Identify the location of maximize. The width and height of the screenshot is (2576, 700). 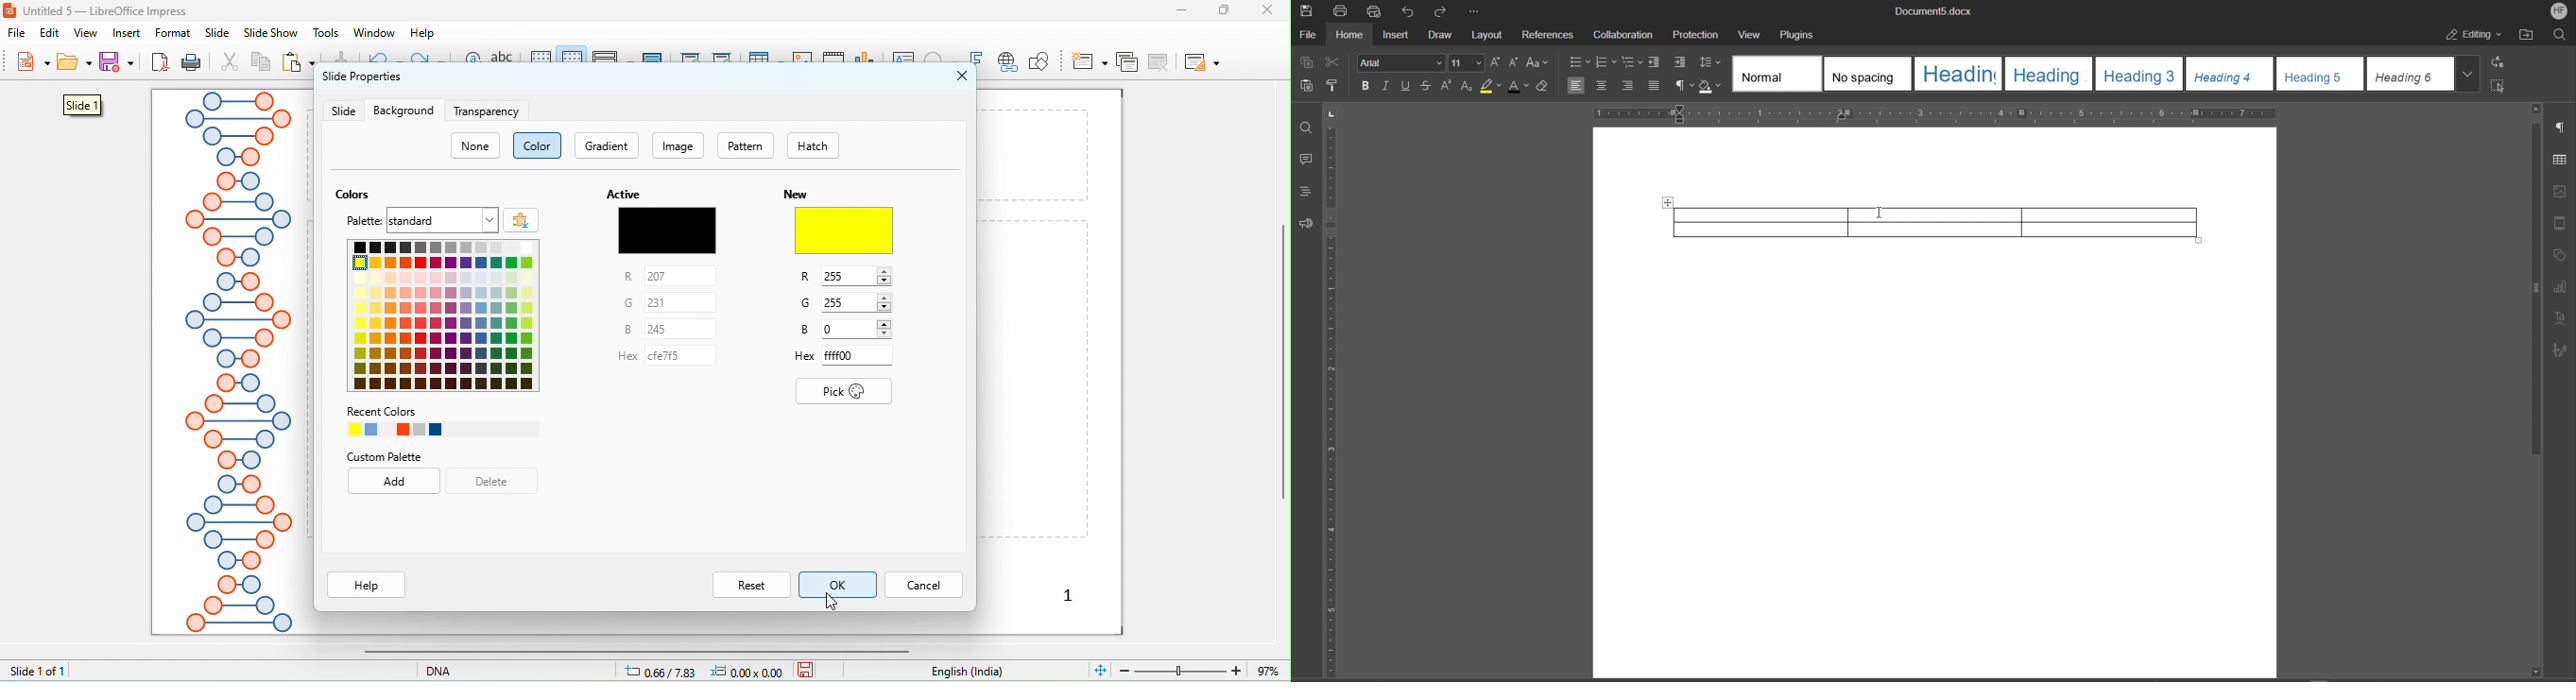
(1231, 10).